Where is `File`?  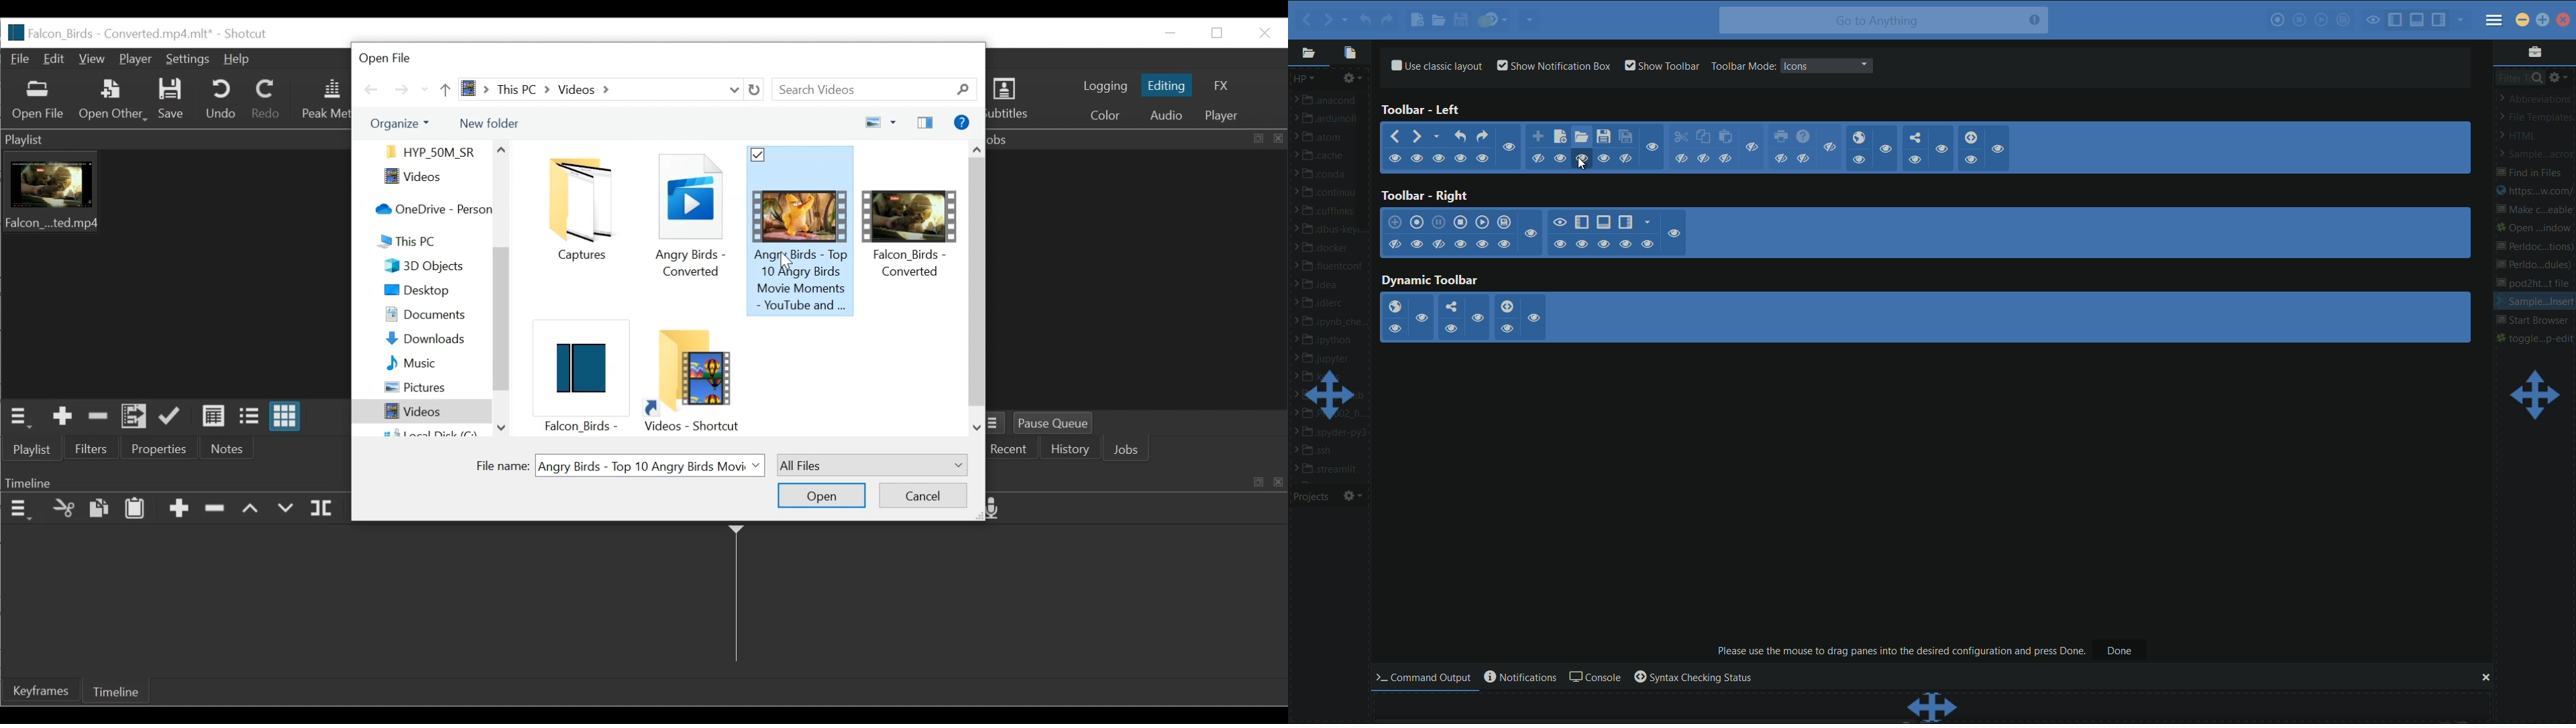 File is located at coordinates (21, 59).